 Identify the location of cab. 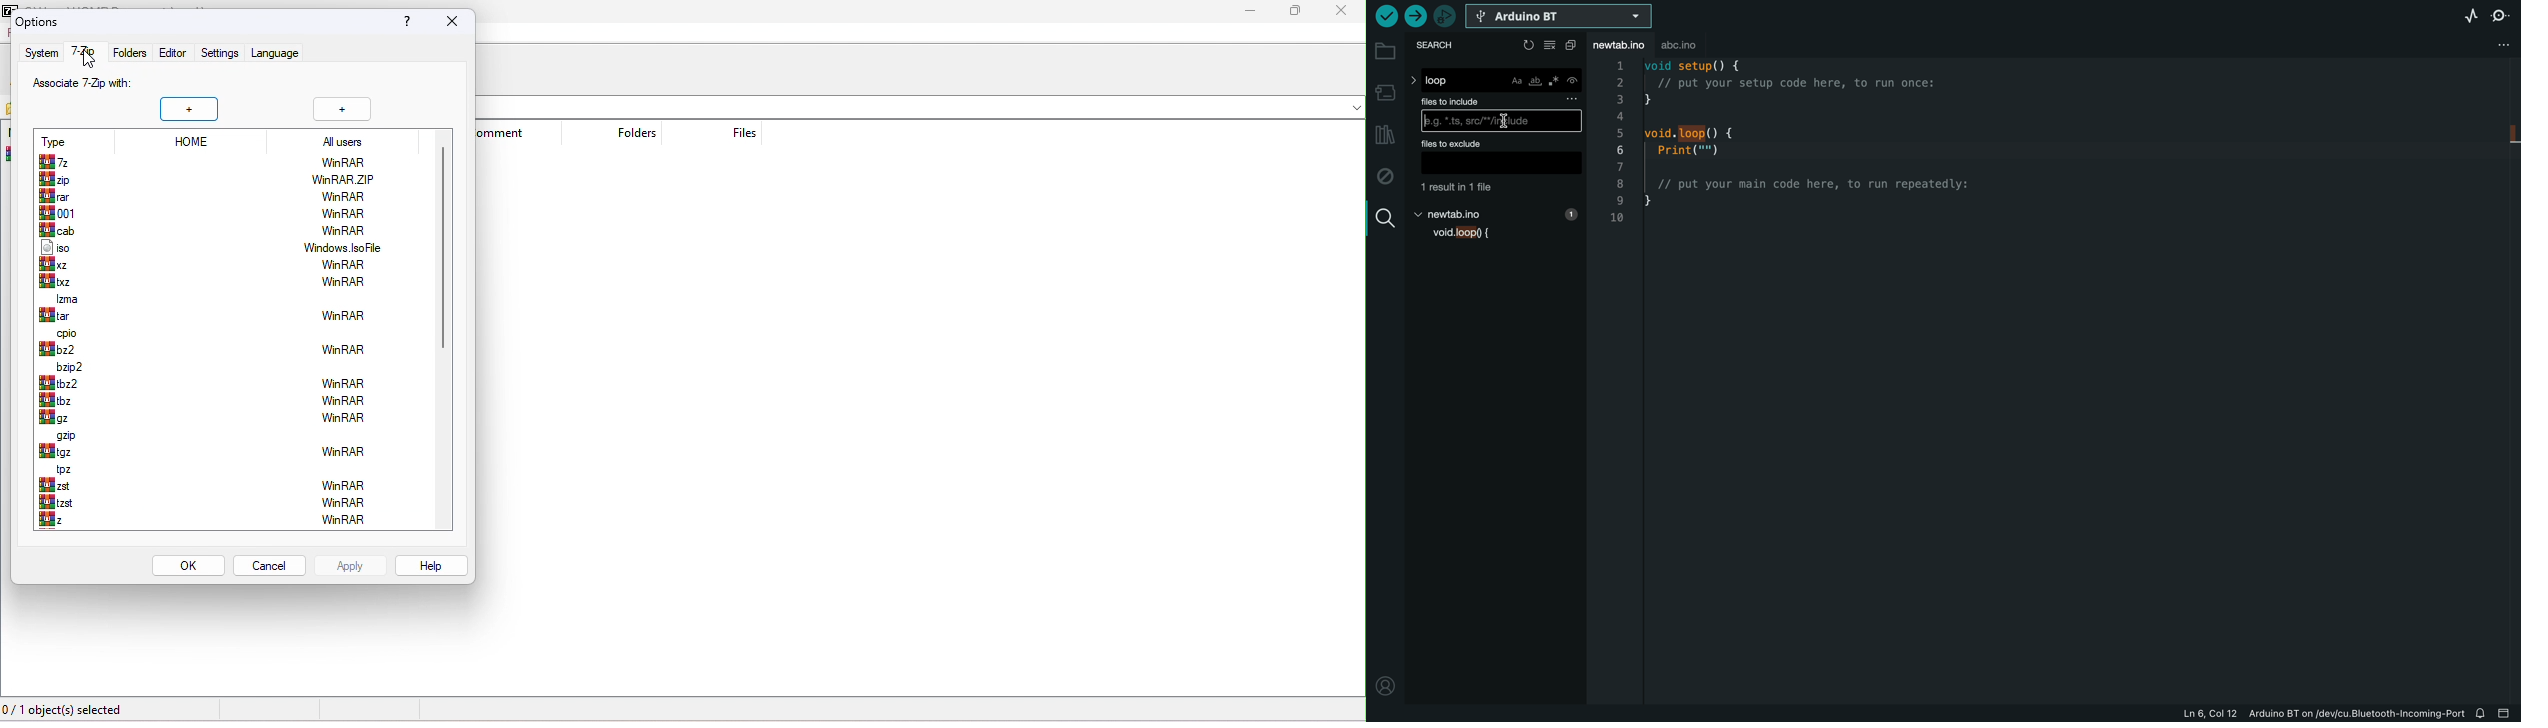
(65, 230).